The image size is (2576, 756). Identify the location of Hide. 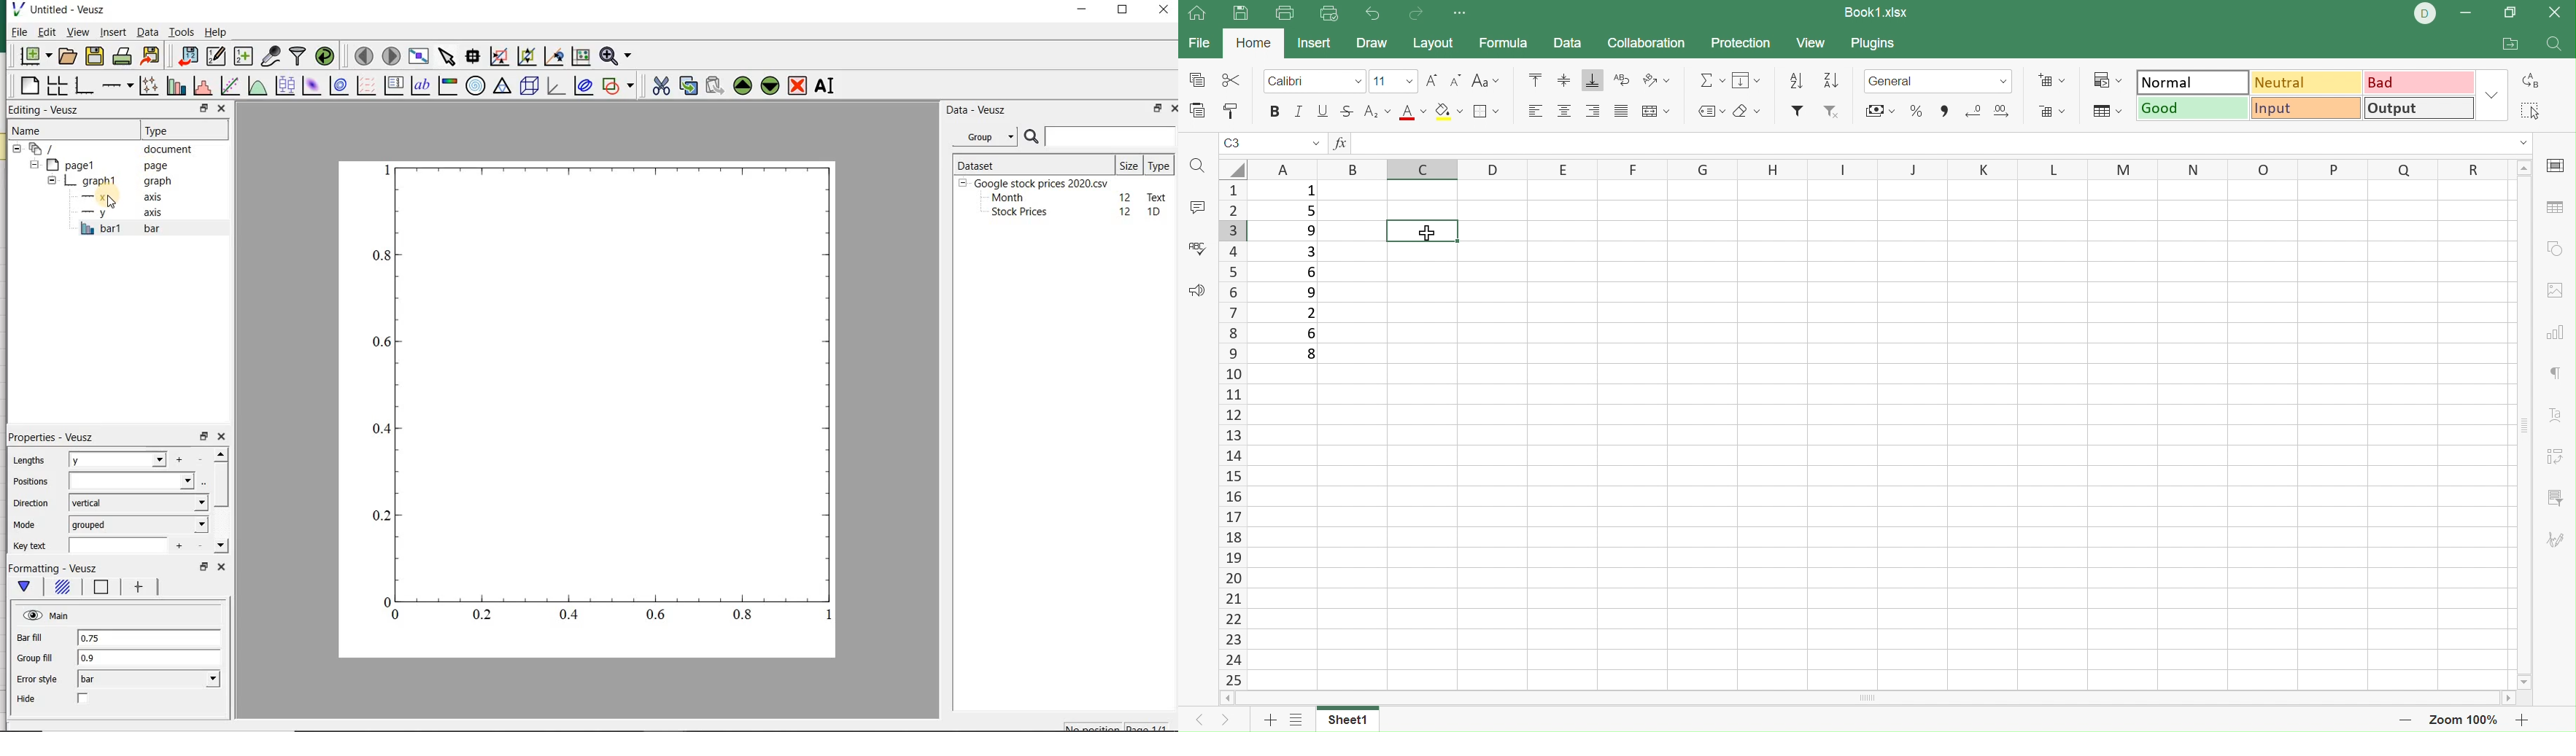
(34, 700).